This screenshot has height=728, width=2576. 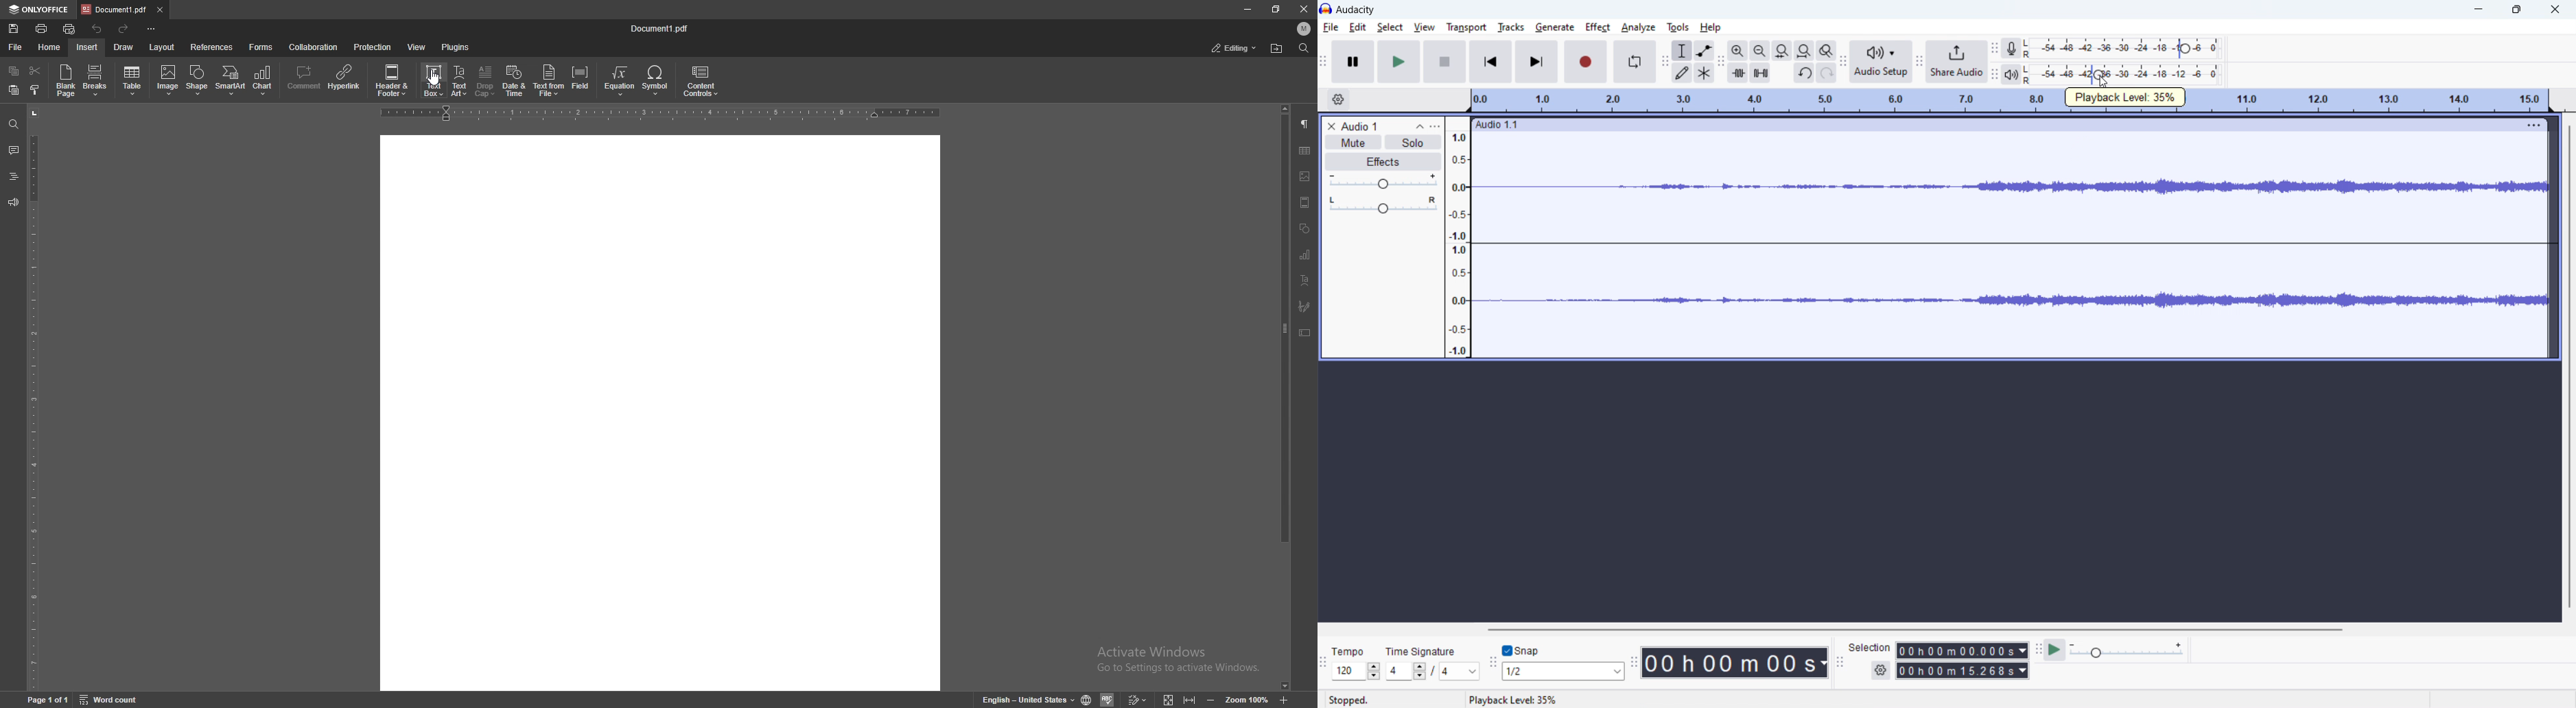 What do you see at coordinates (485, 80) in the screenshot?
I see `drop cap` at bounding box center [485, 80].